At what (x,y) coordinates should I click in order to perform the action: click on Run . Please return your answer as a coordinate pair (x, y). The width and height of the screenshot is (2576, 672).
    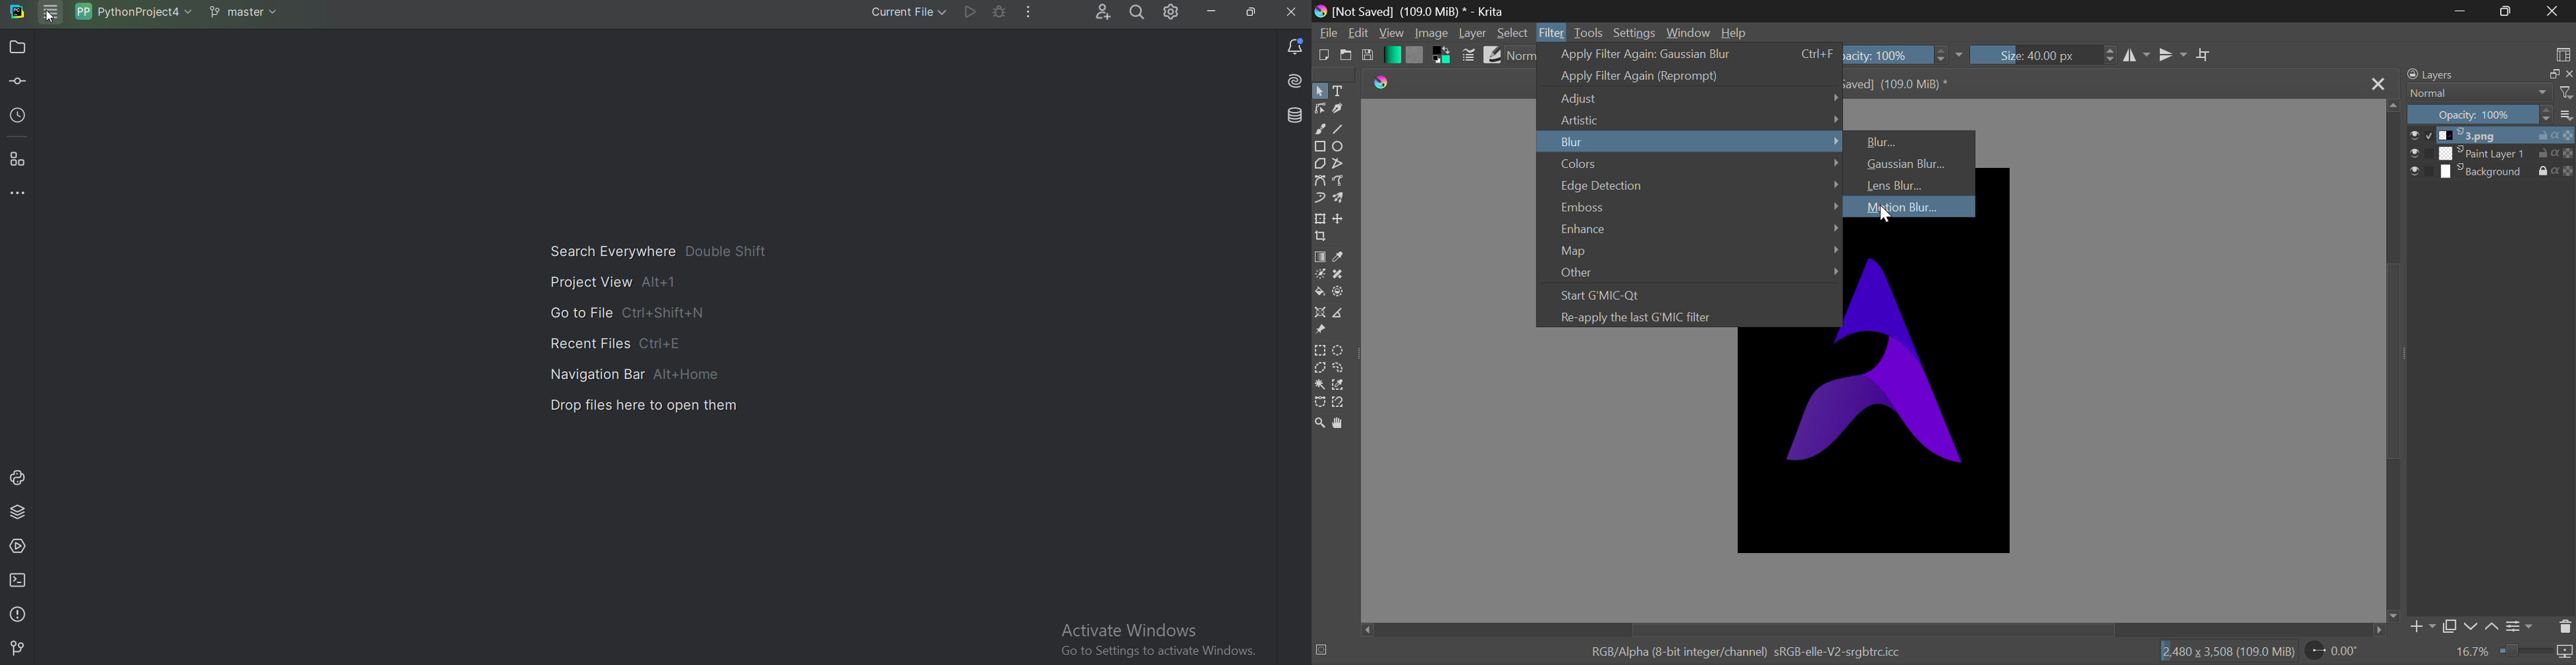
    Looking at the image, I should click on (970, 12).